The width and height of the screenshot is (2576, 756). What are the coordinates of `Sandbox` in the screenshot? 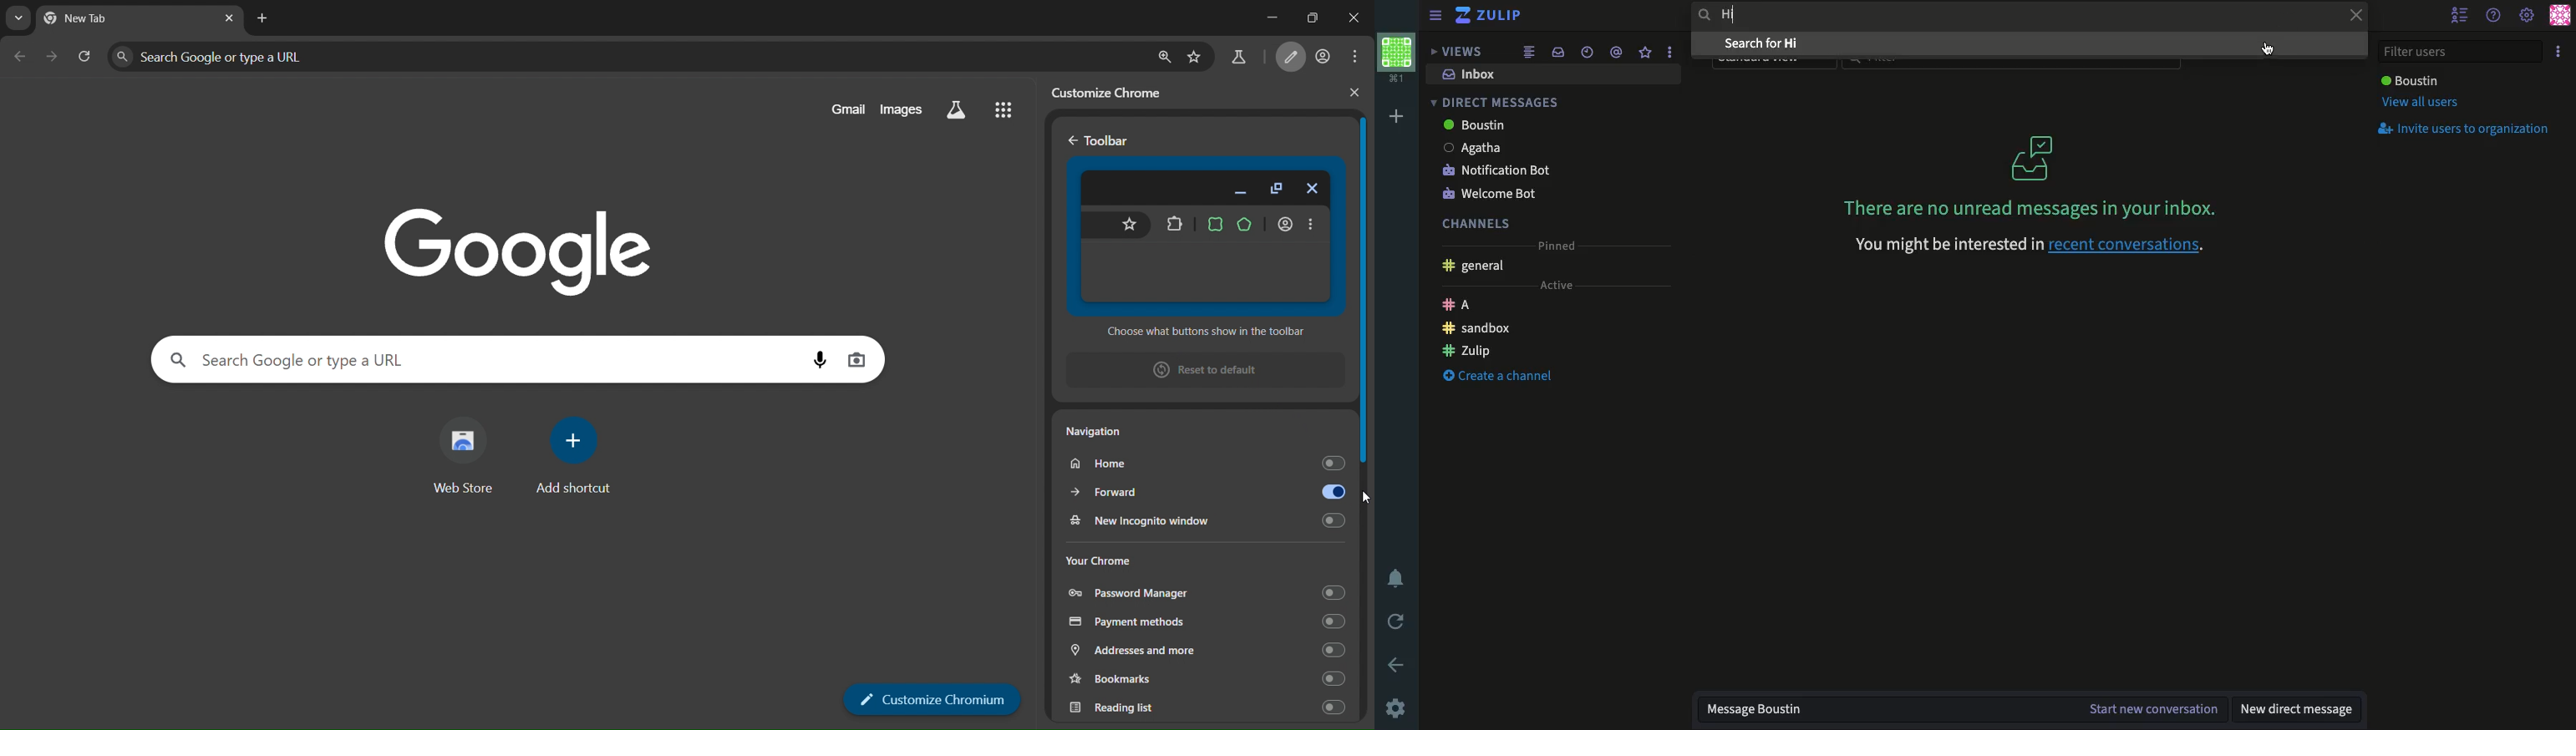 It's located at (1477, 328).